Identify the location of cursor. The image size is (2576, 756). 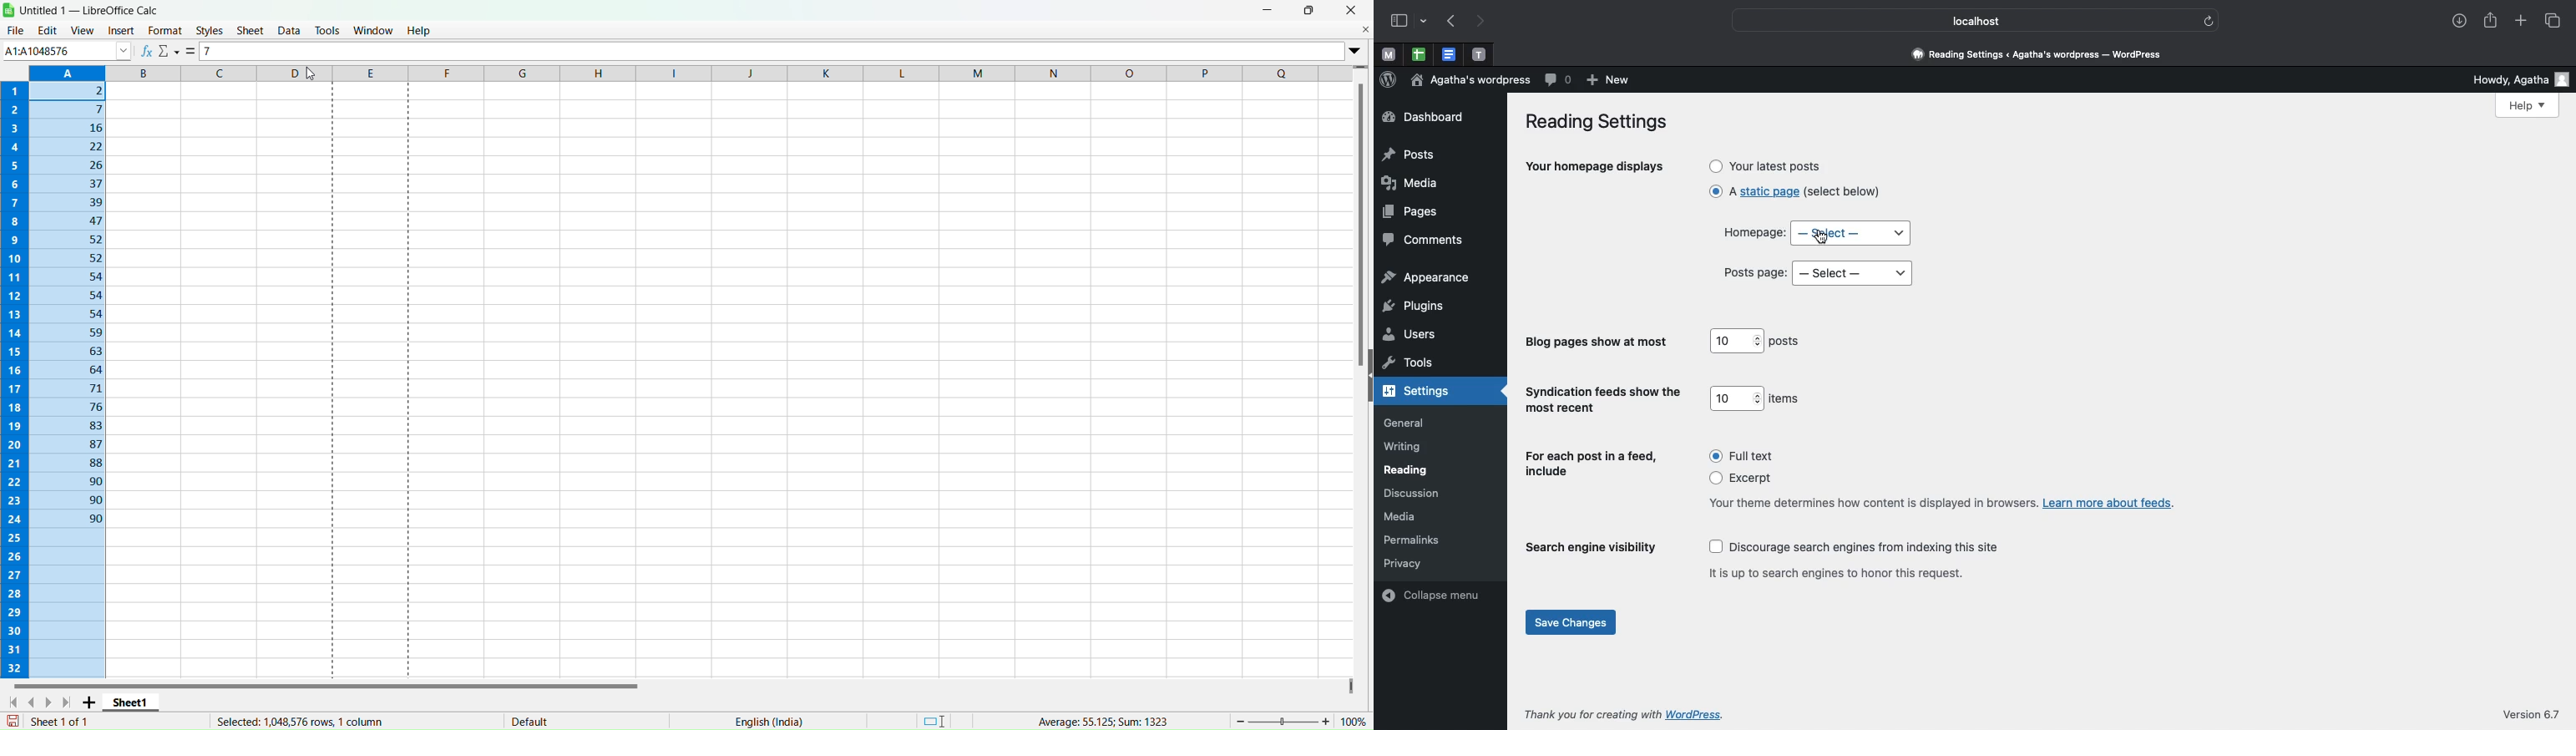
(1819, 238).